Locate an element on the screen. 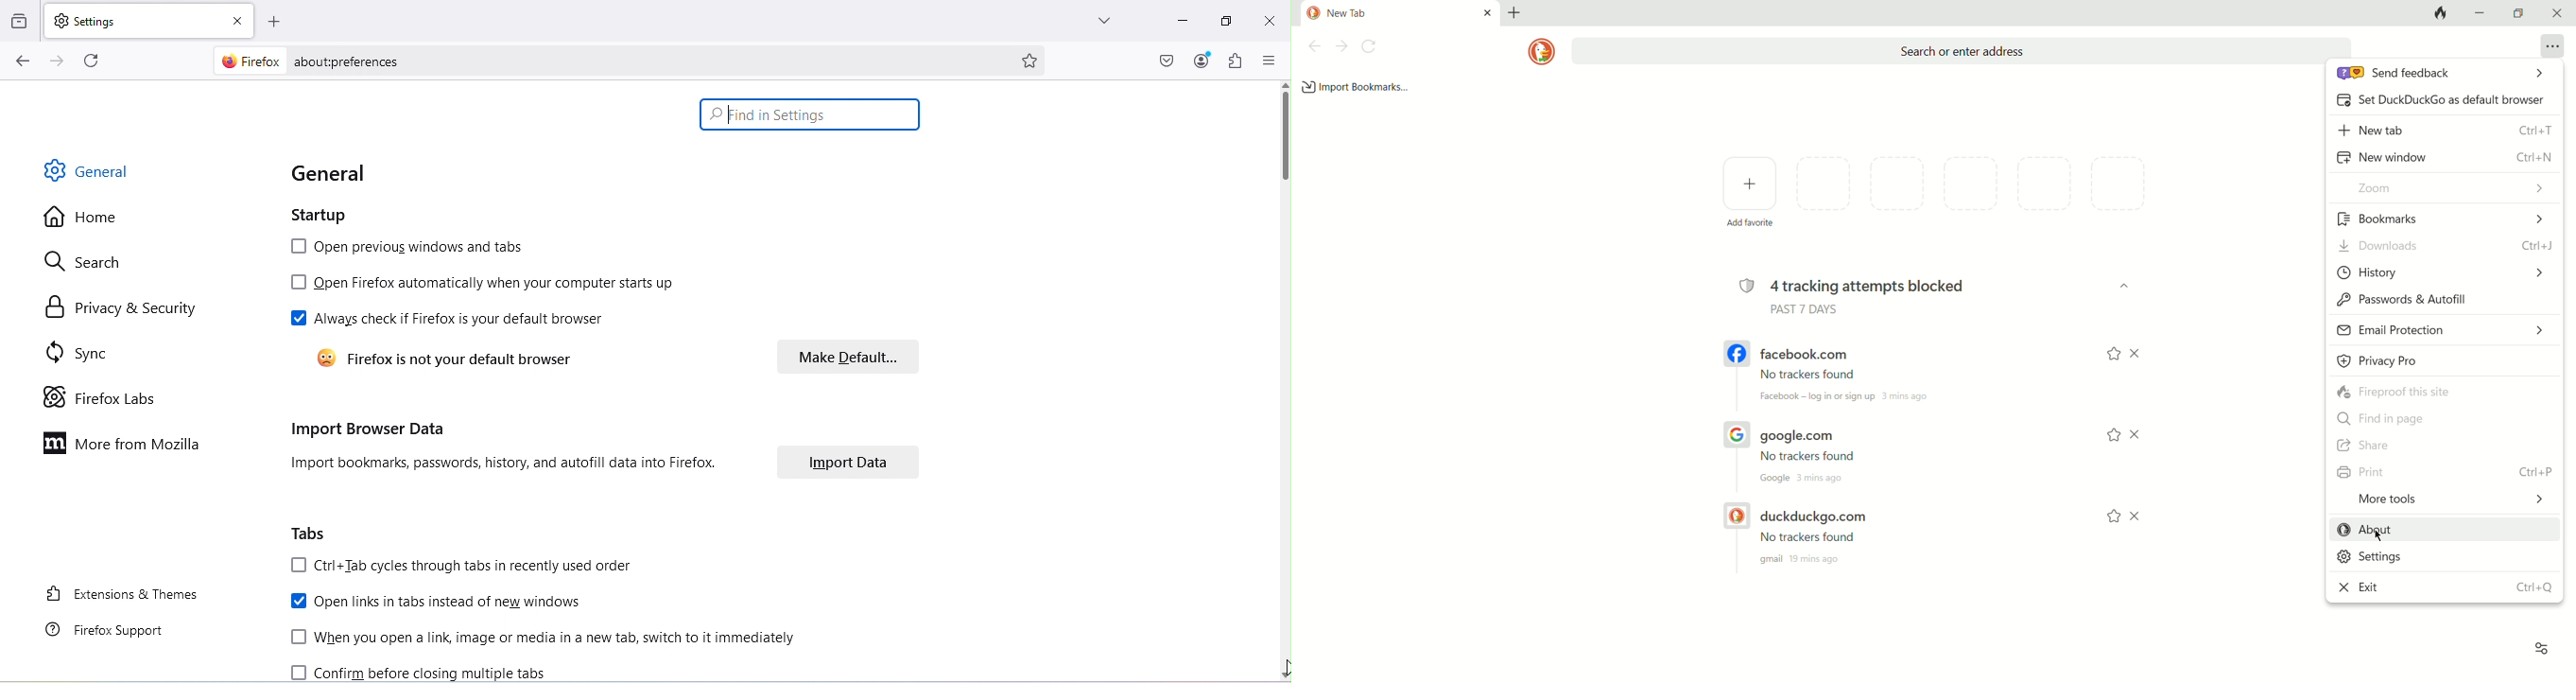 Image resolution: width=2576 pixels, height=700 pixels. Import browser data is located at coordinates (510, 452).